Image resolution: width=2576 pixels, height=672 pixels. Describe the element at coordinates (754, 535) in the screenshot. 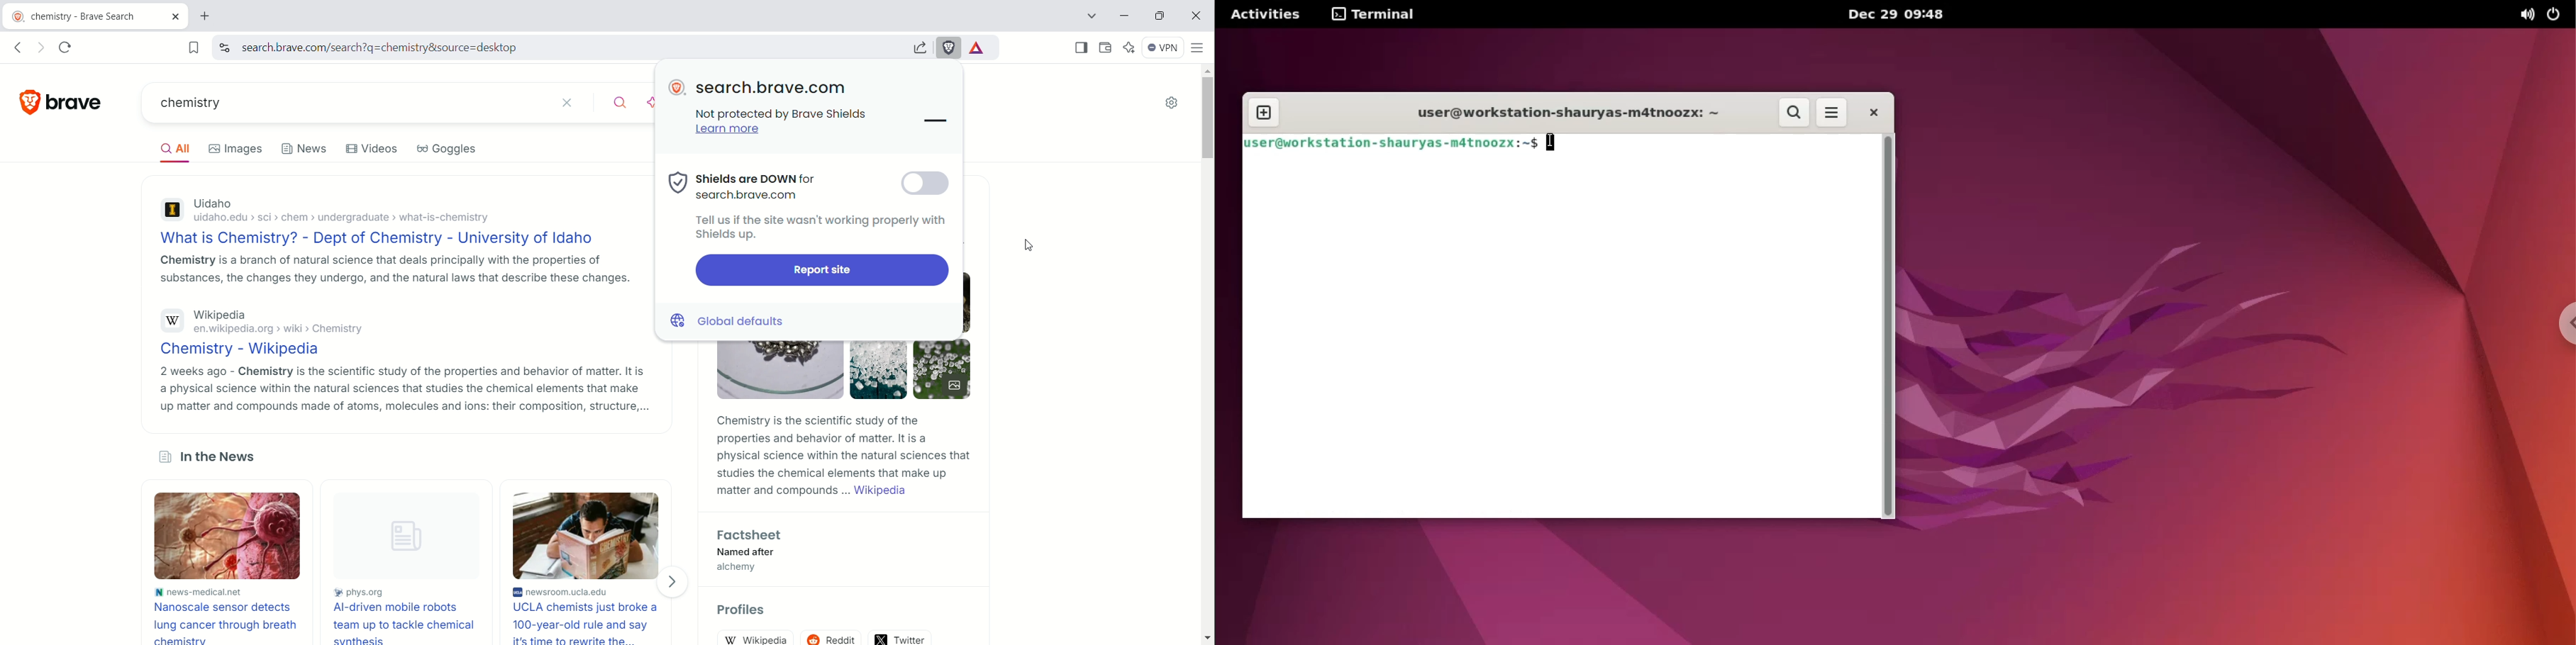

I see `Factsheet` at that location.